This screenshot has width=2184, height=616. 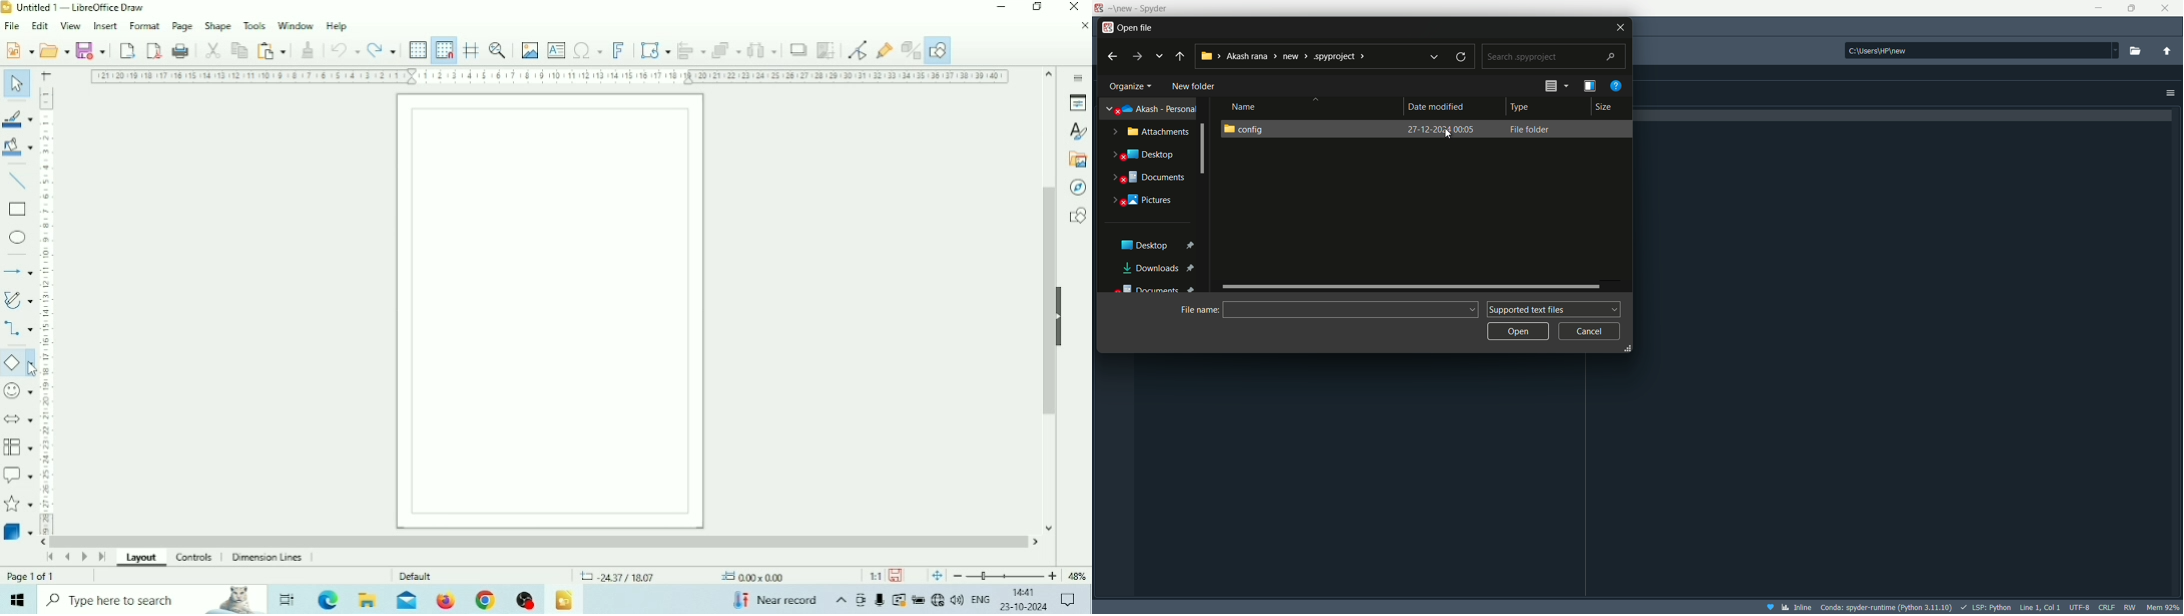 I want to click on Document , so click(x=1153, y=178).